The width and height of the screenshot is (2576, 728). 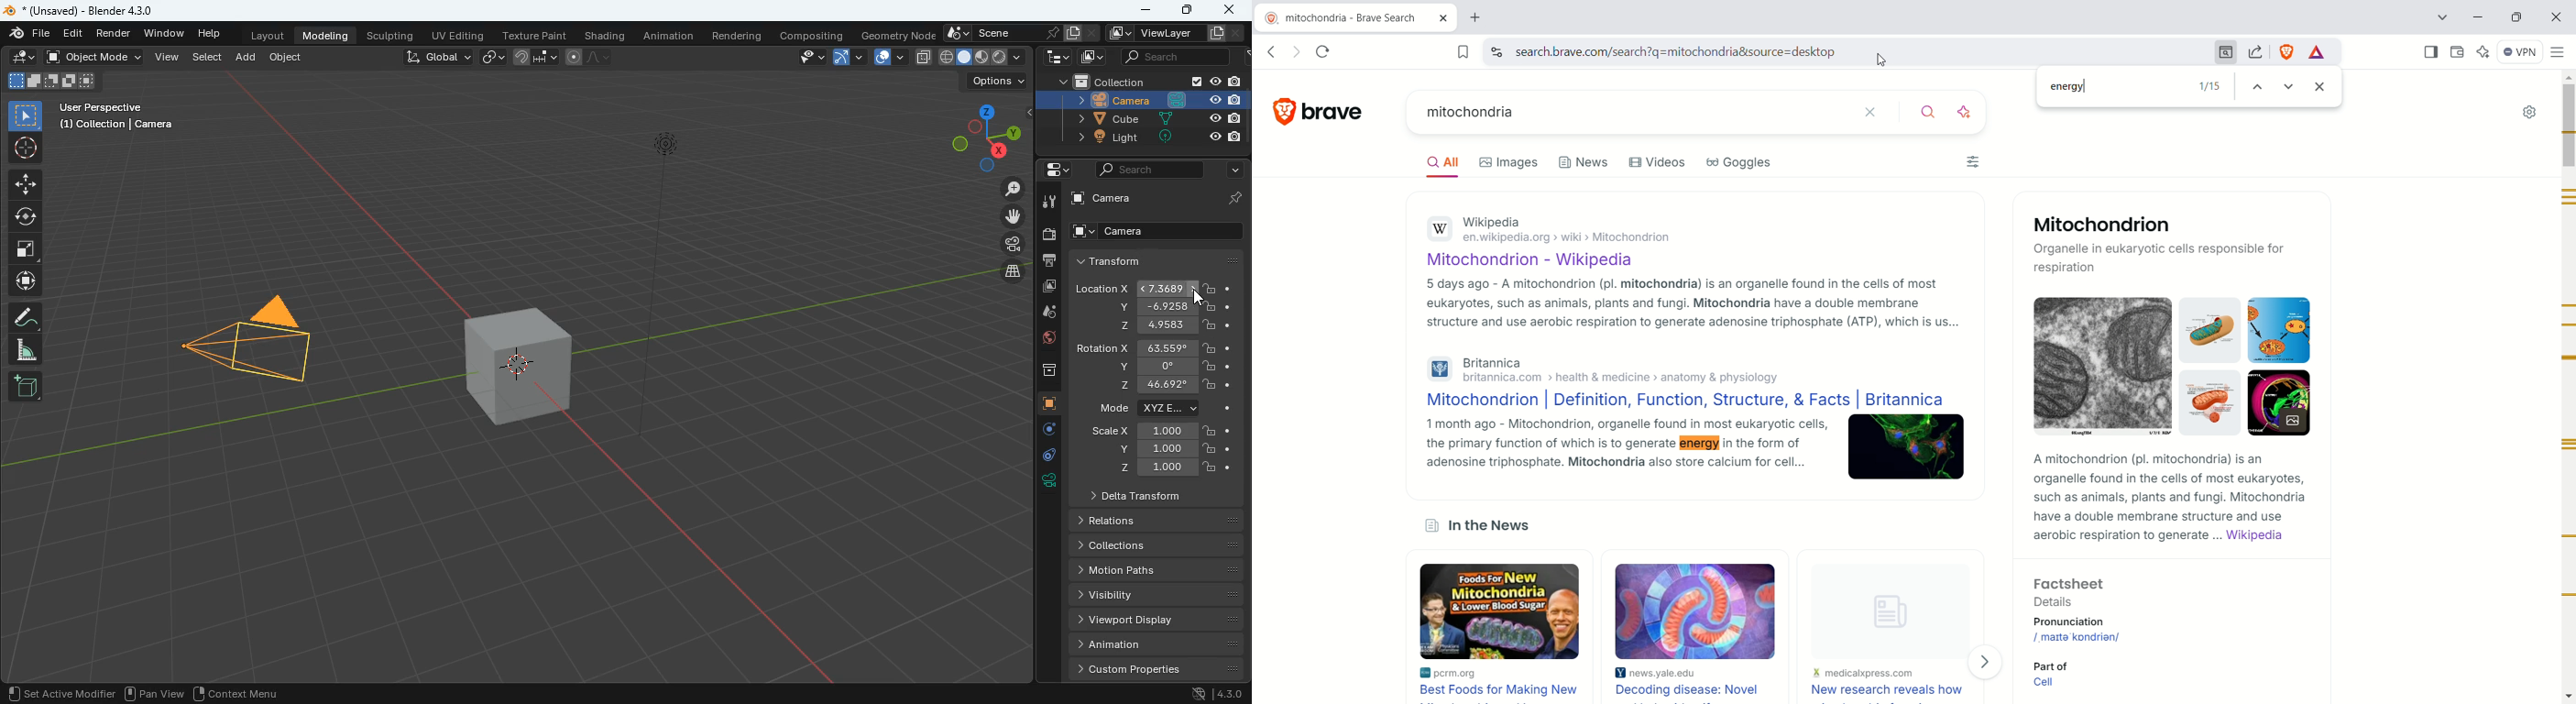 What do you see at coordinates (157, 692) in the screenshot?
I see `pan view` at bounding box center [157, 692].